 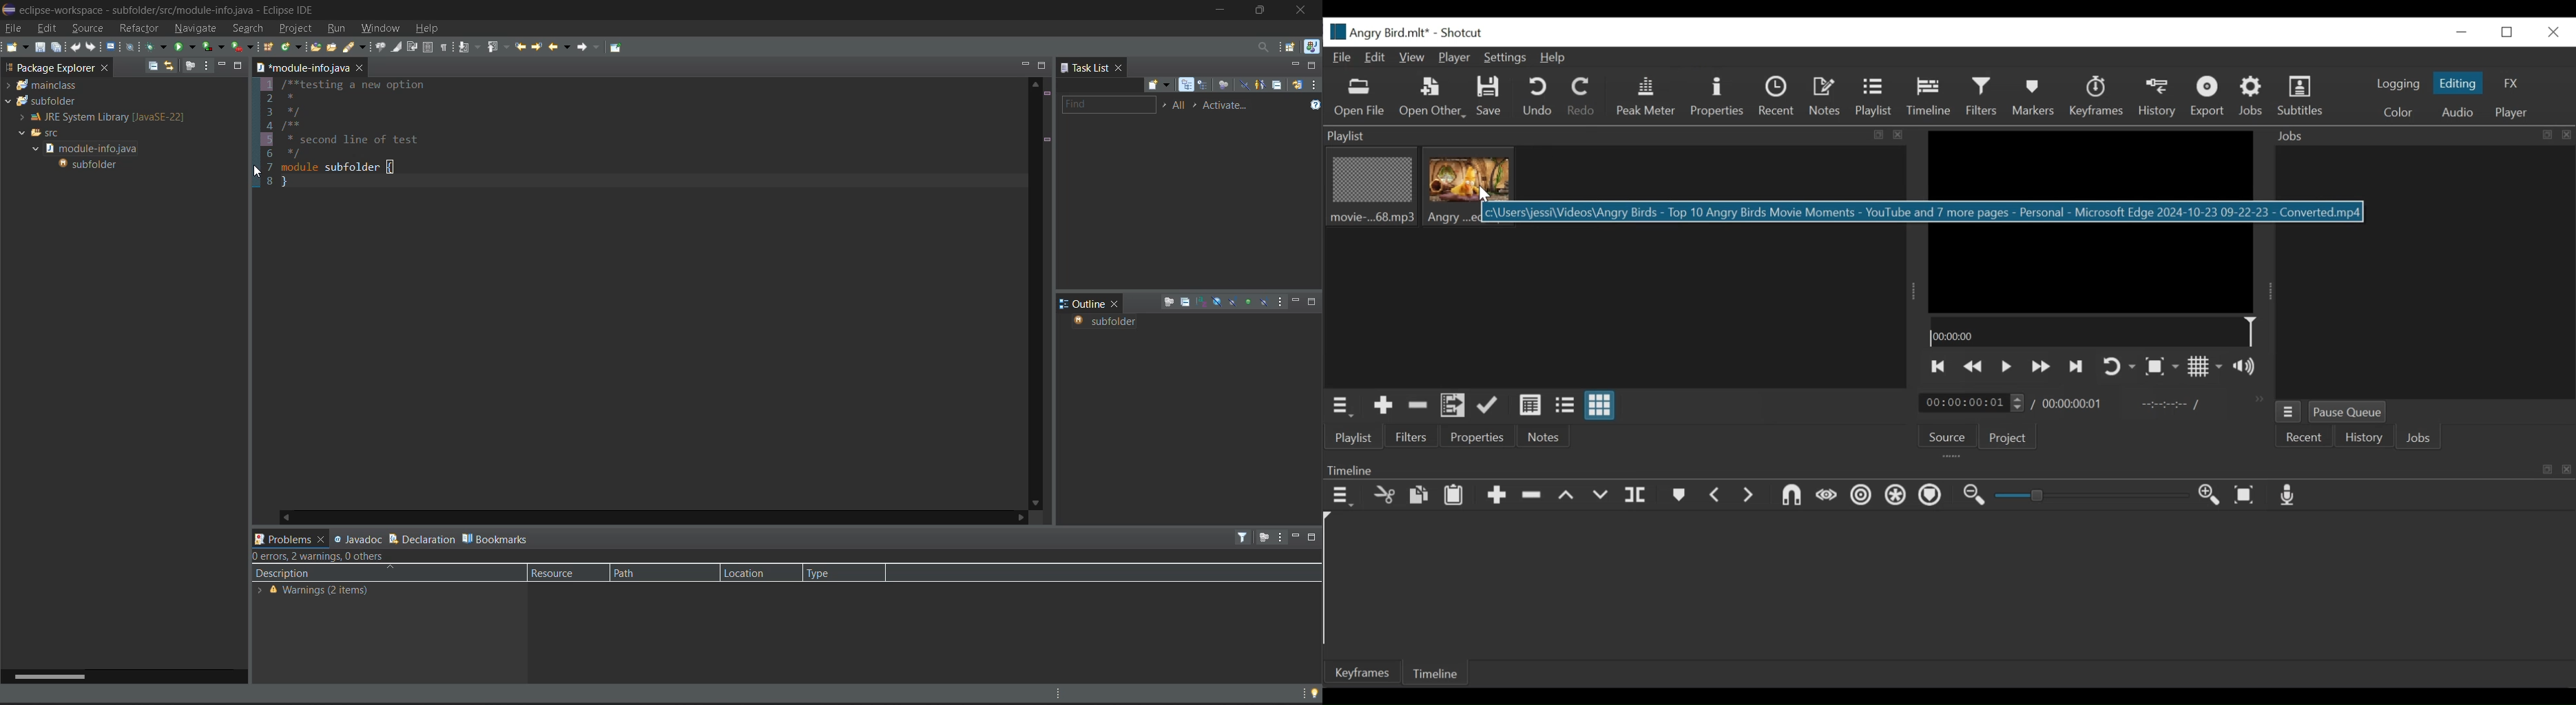 What do you see at coordinates (2511, 114) in the screenshot?
I see `Player` at bounding box center [2511, 114].